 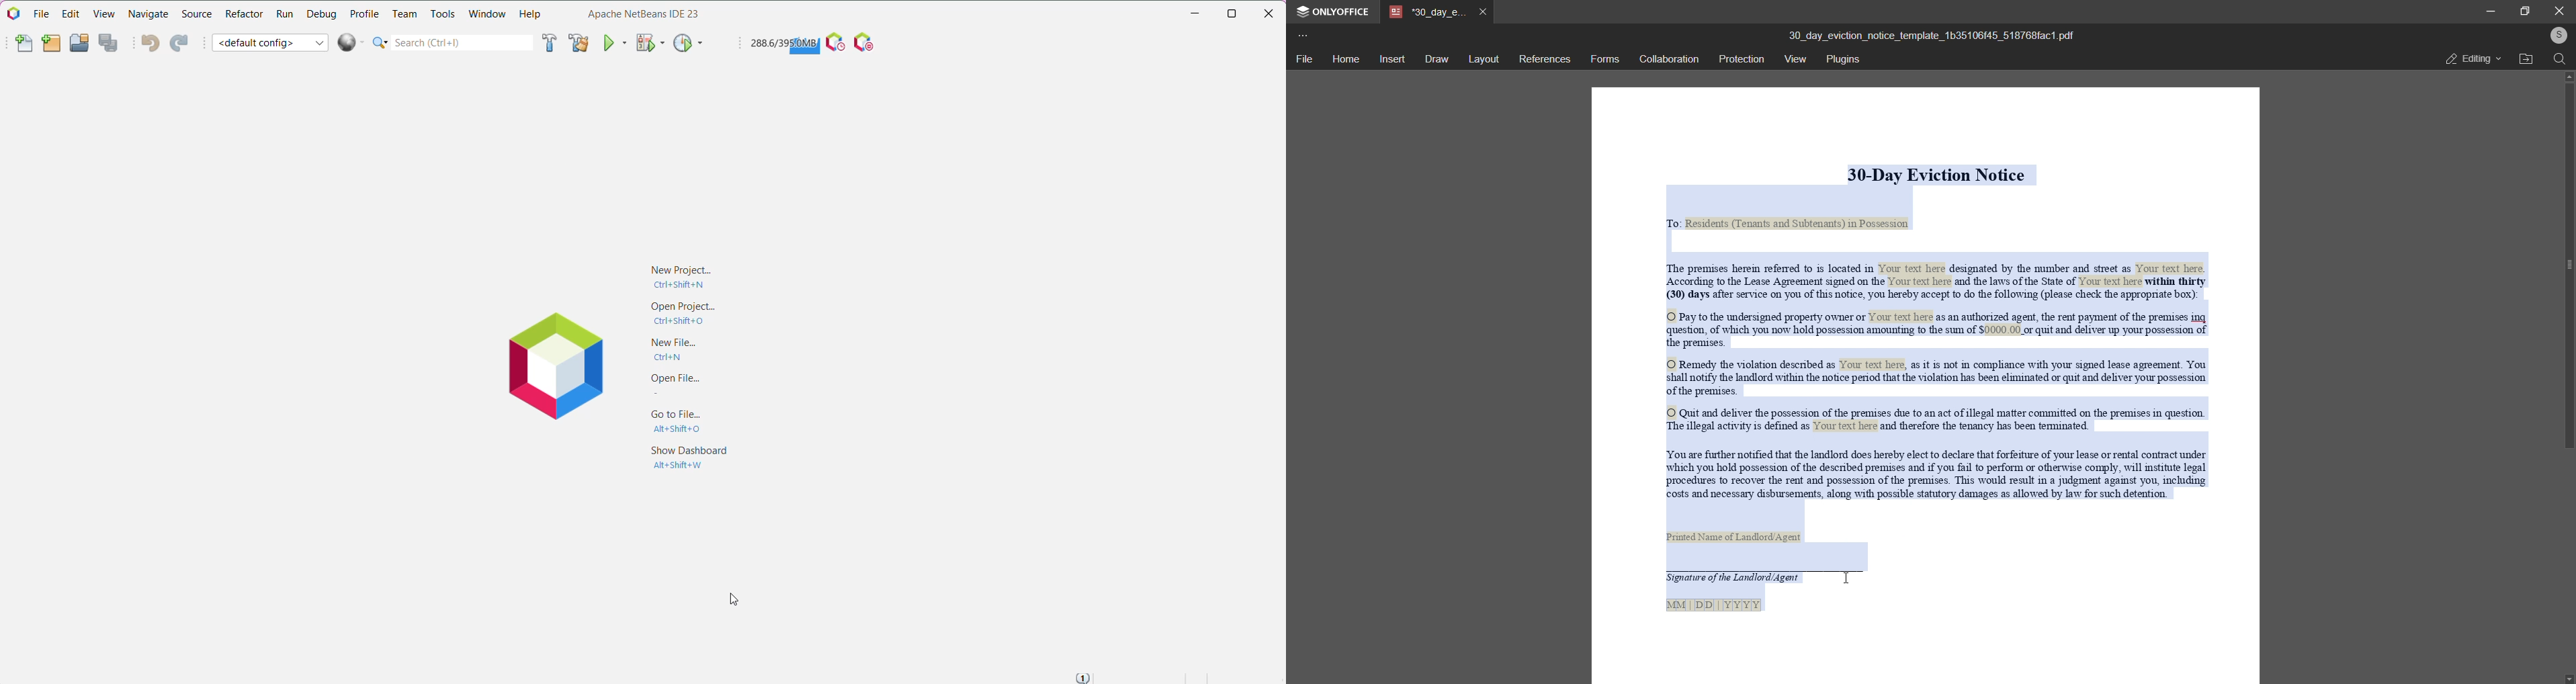 I want to click on Navigator, so click(x=148, y=15).